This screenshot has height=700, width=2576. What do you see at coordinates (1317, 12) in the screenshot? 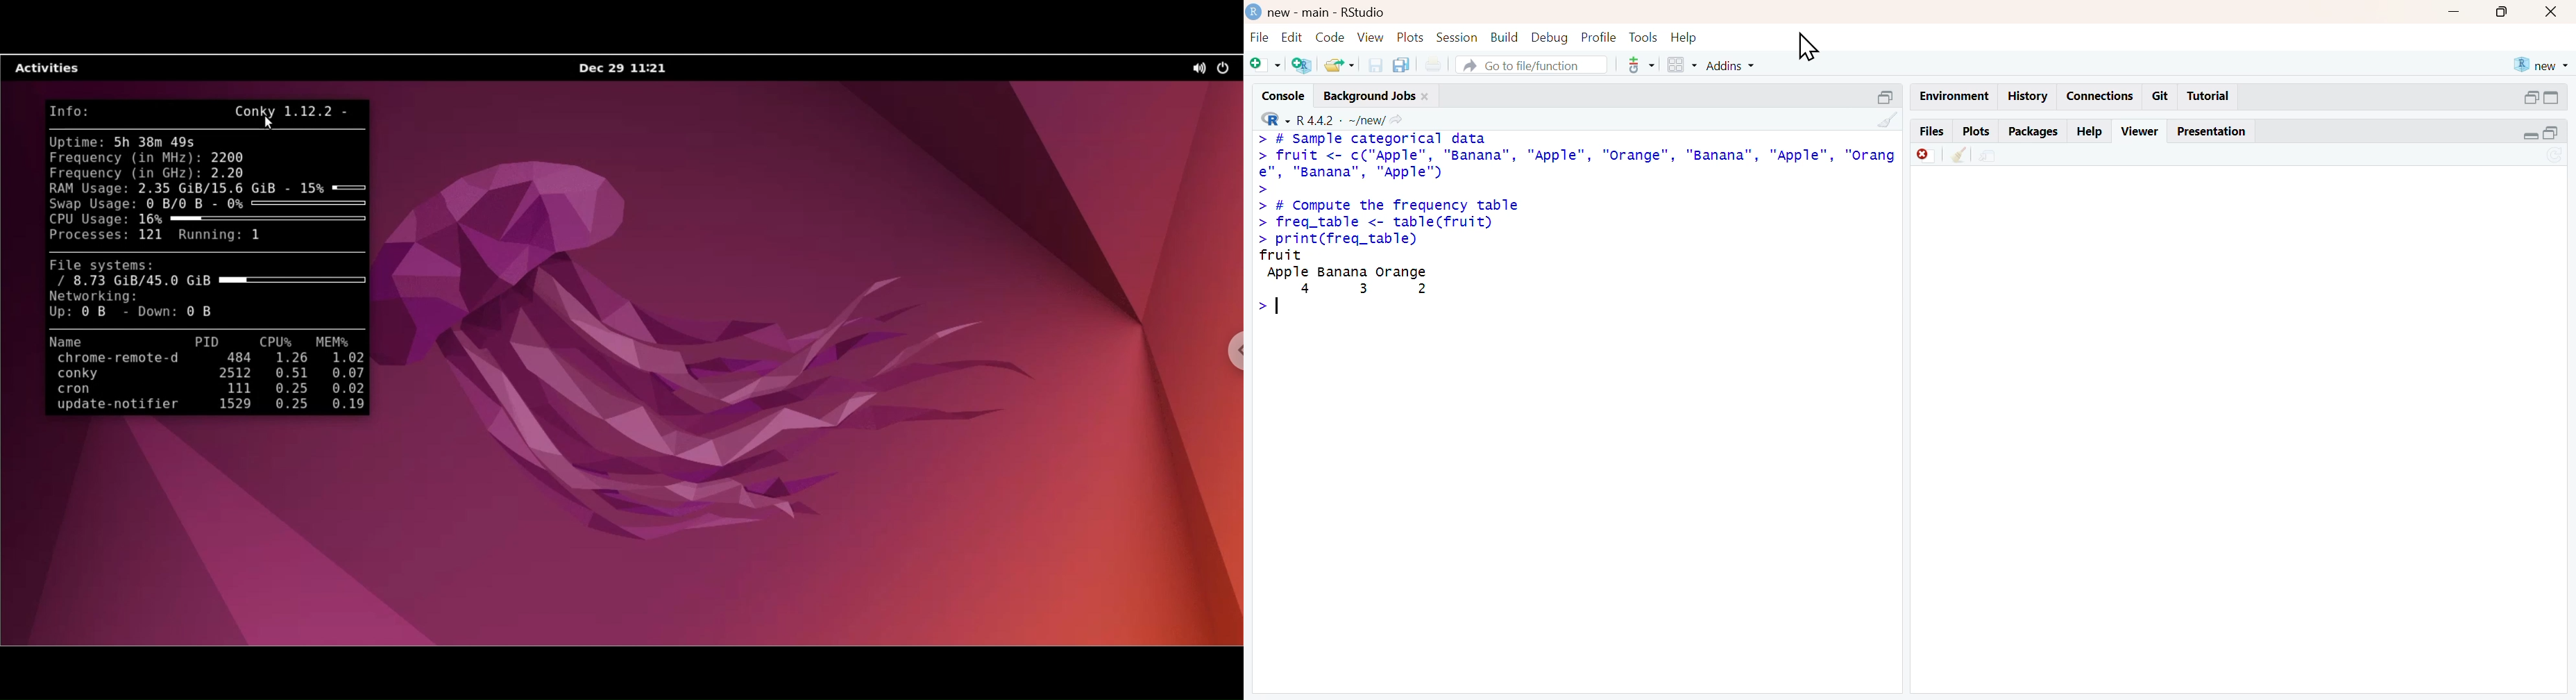
I see `new - main - RStudio` at bounding box center [1317, 12].